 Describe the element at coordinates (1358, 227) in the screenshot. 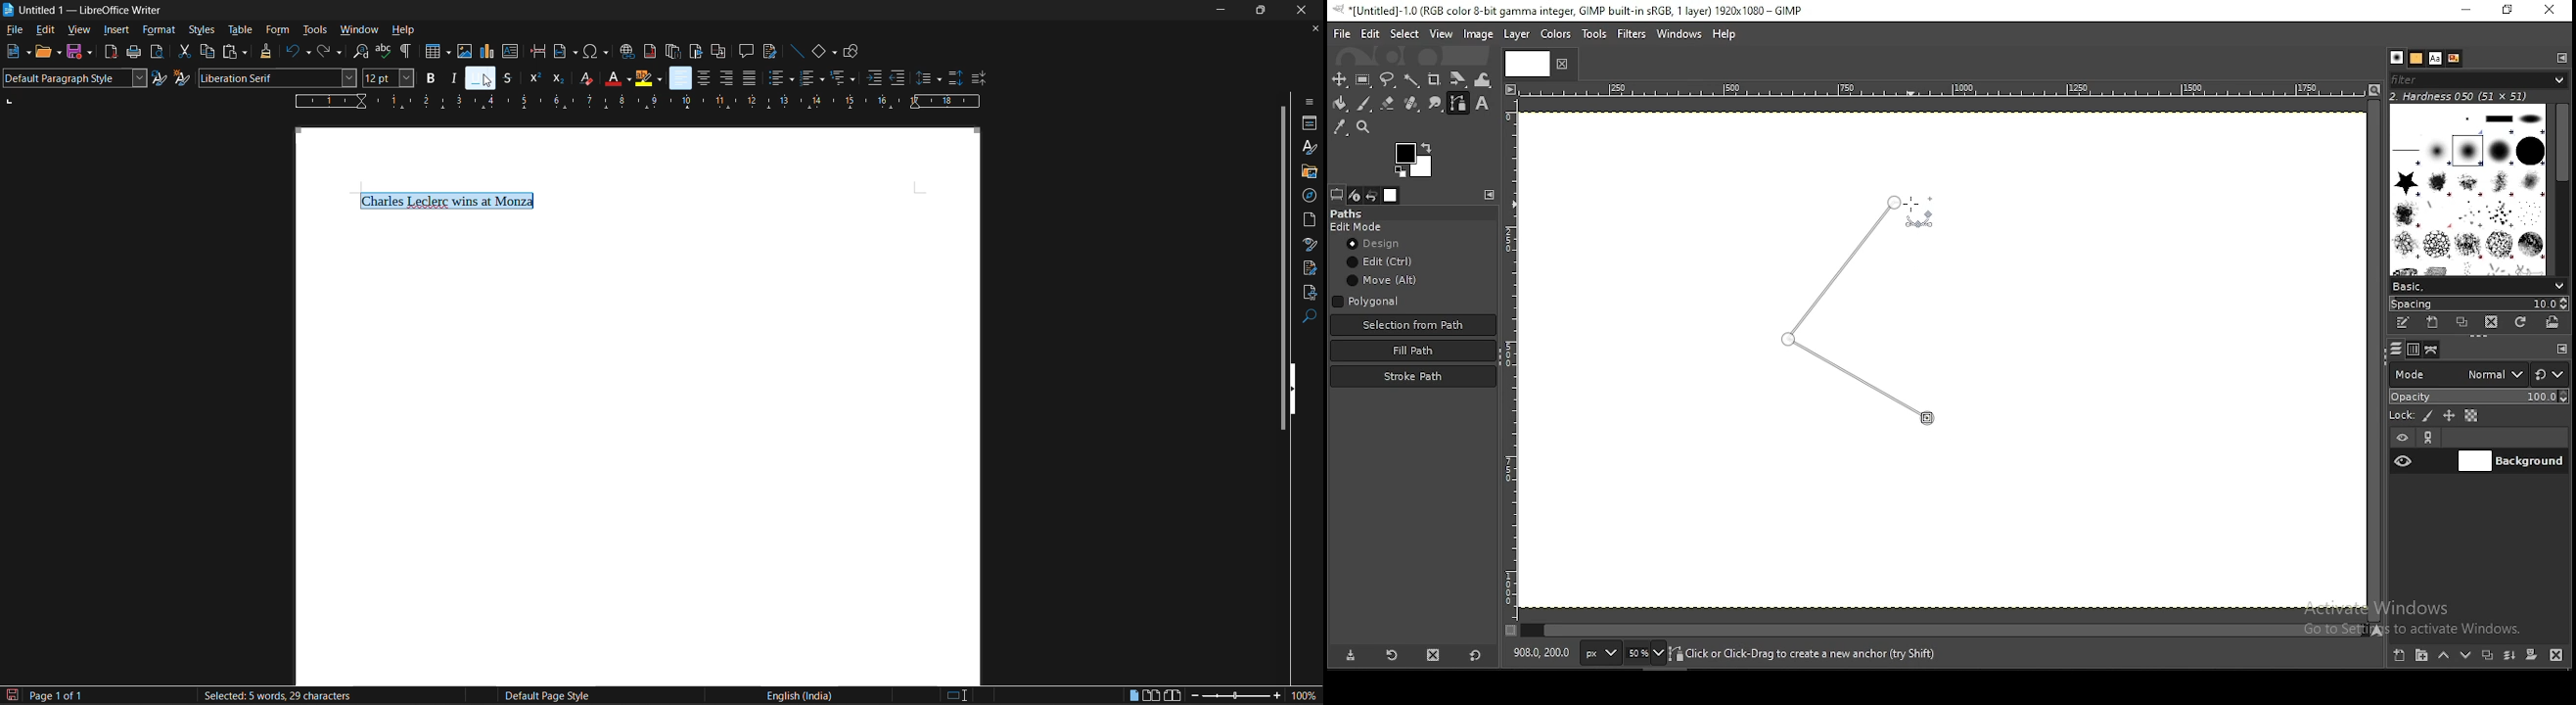

I see `edit mode` at that location.